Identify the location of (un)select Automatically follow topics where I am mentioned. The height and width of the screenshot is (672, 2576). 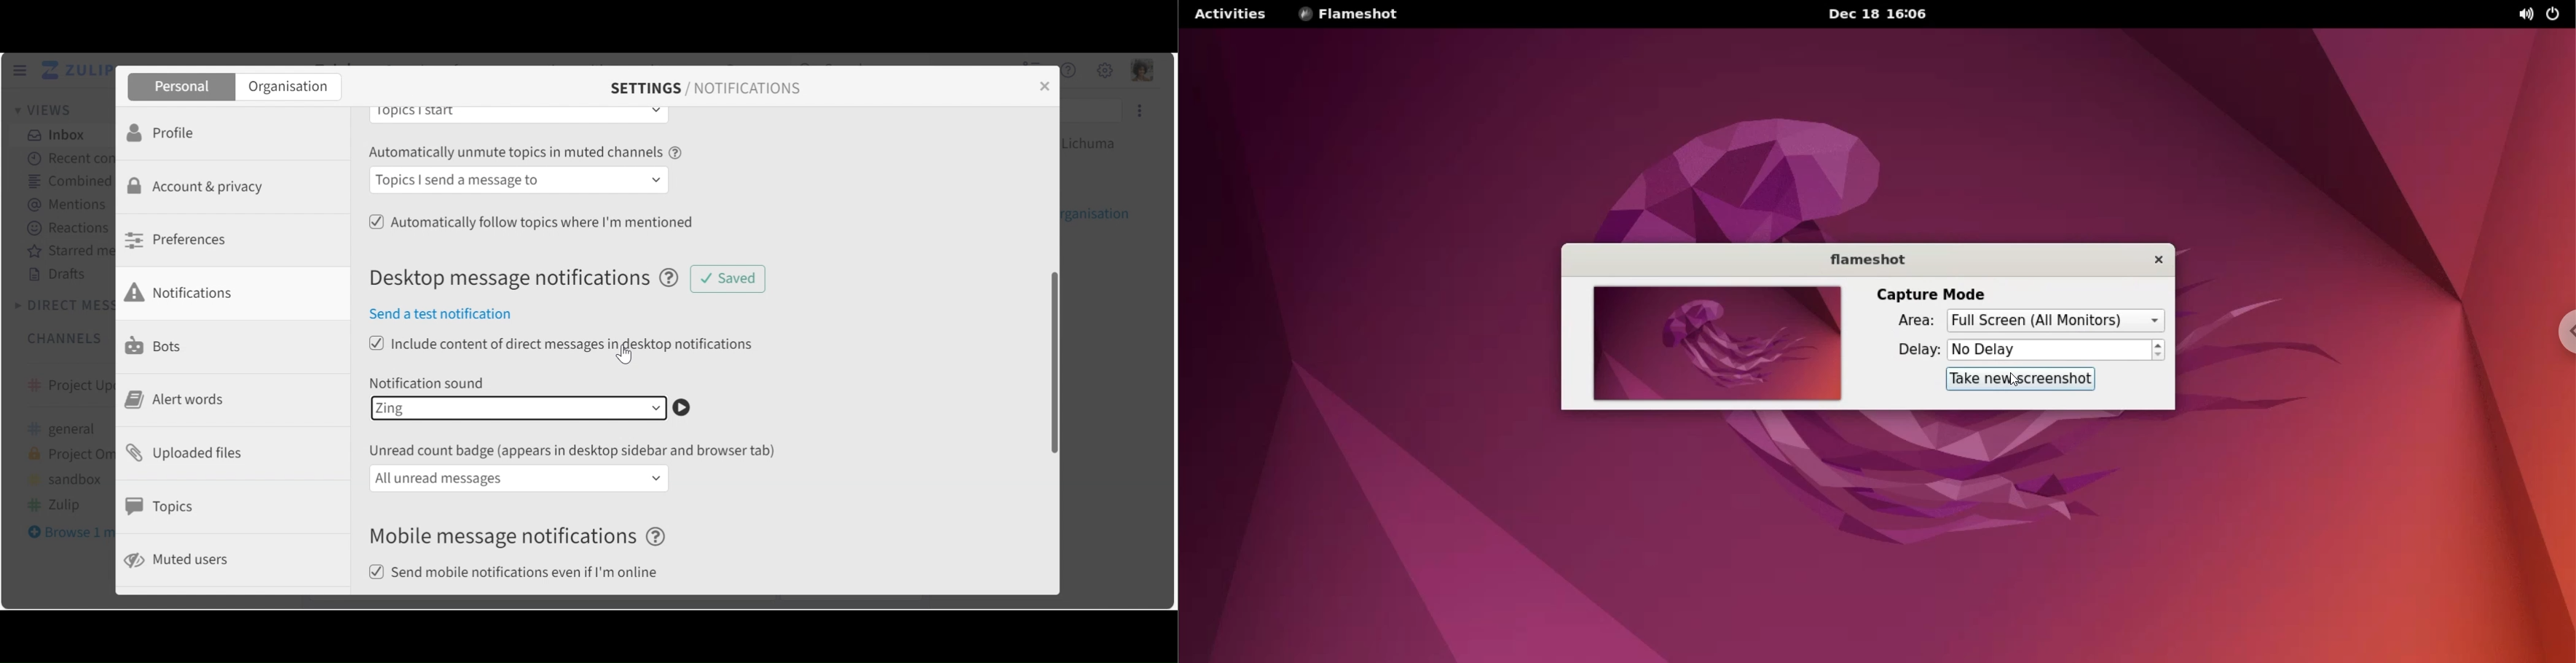
(531, 220).